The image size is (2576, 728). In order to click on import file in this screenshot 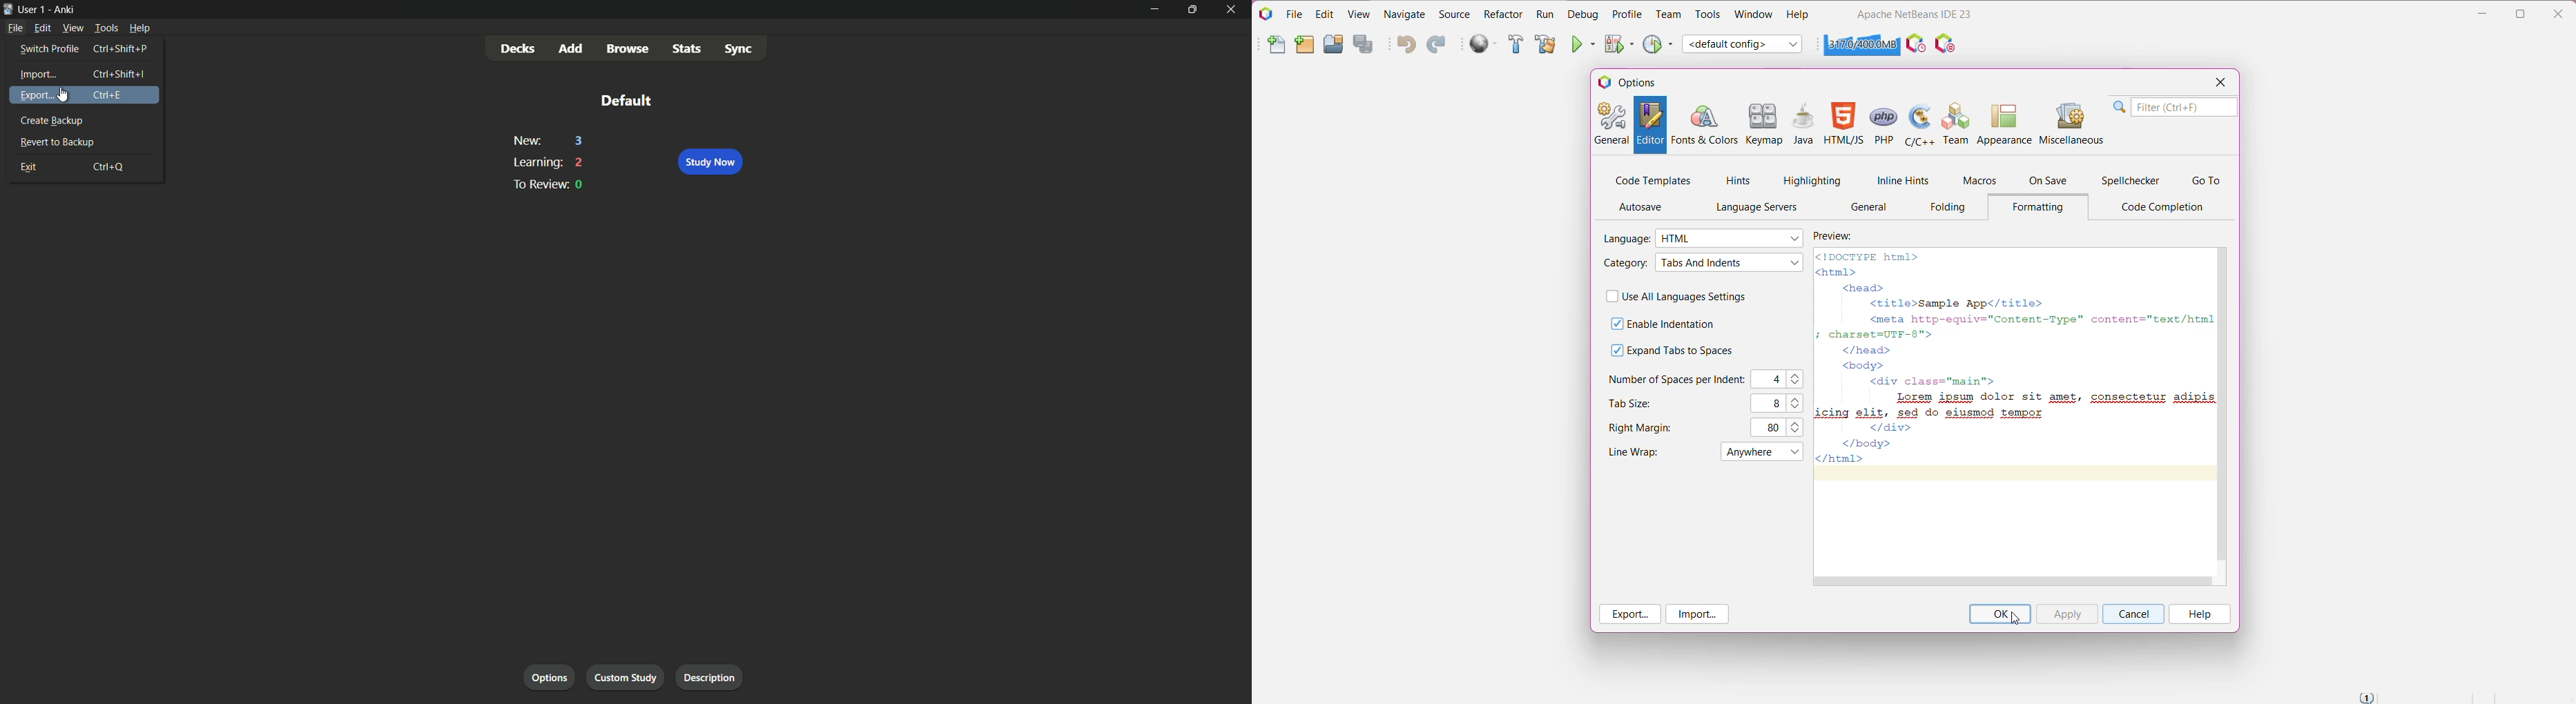, I will do `click(714, 678)`.